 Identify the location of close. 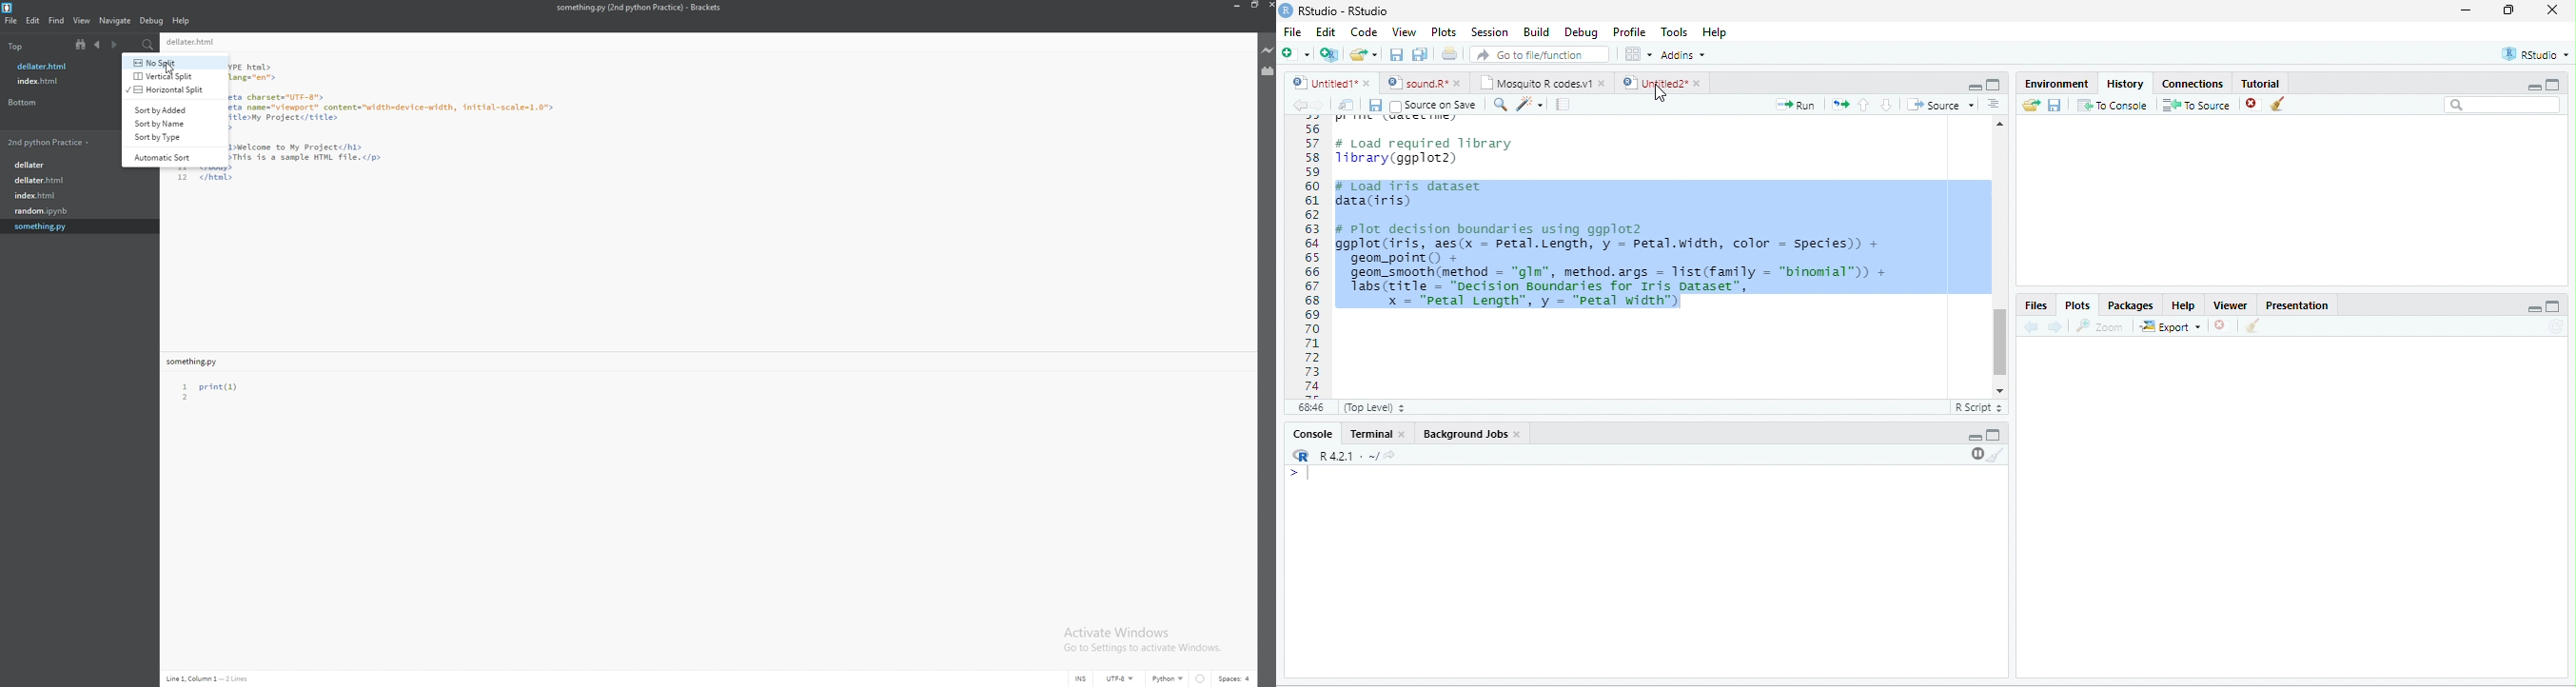
(2219, 325).